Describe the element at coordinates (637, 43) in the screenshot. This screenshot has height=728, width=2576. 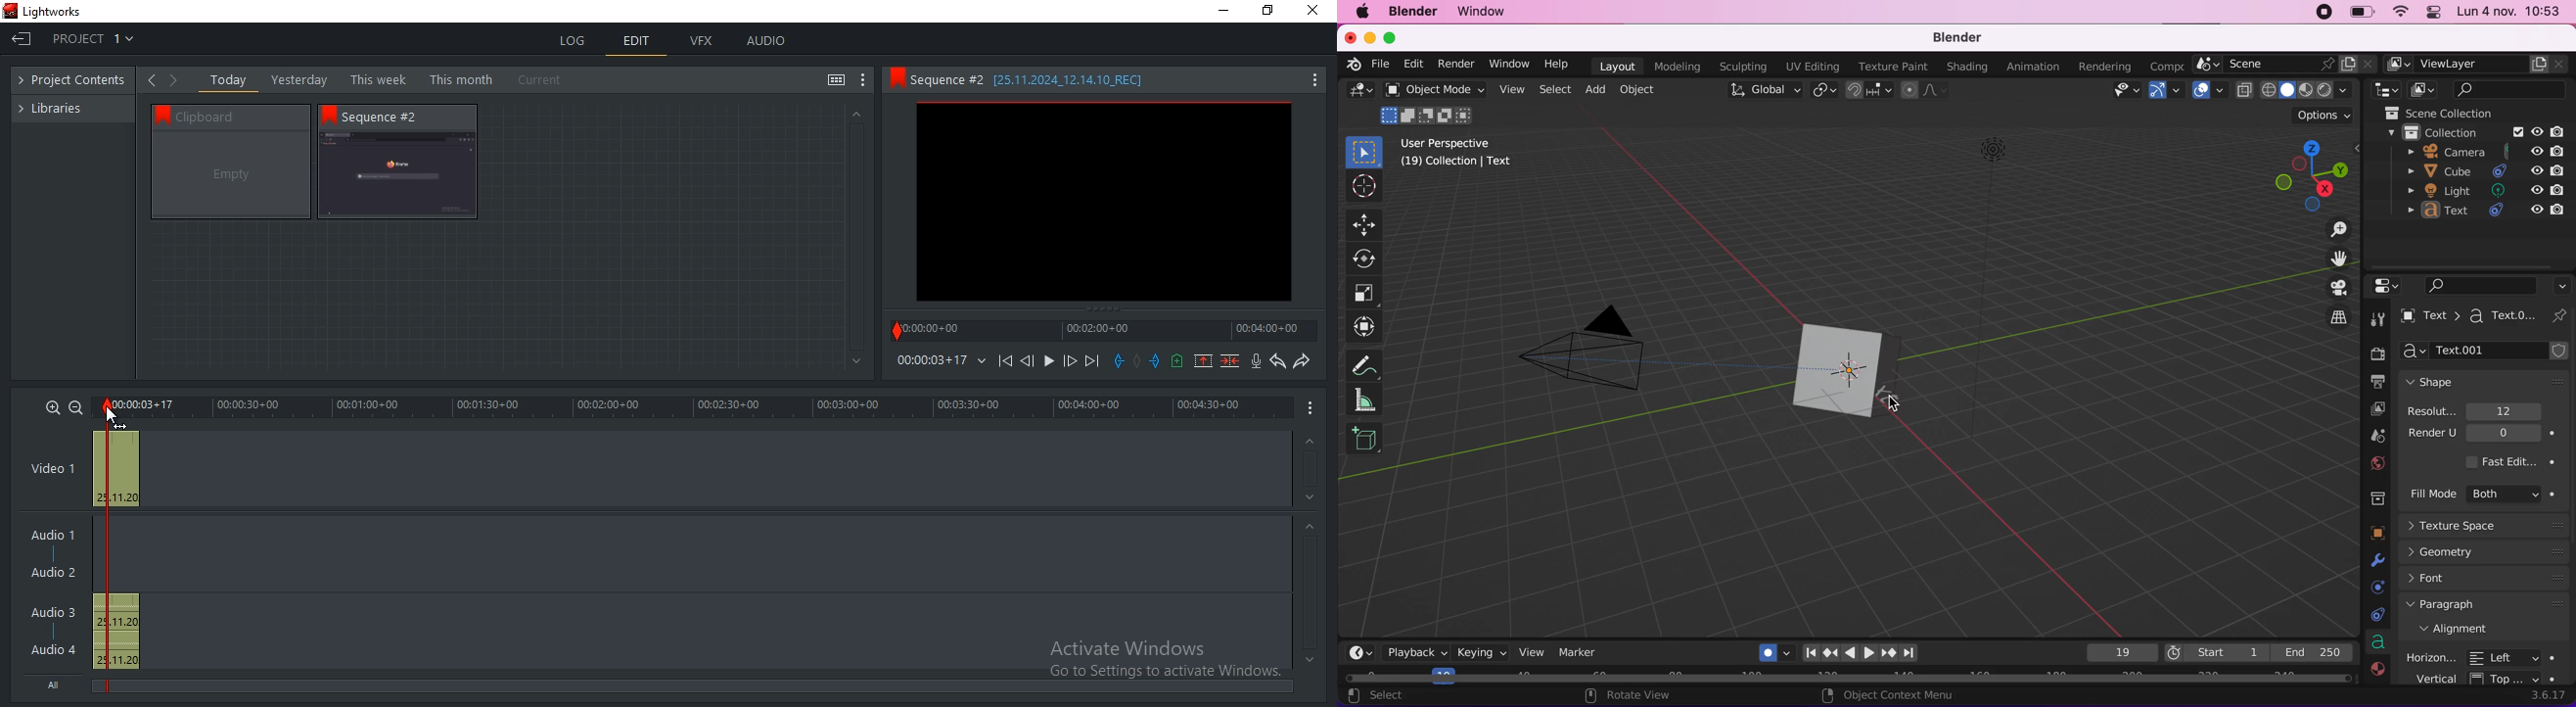
I see `edit` at that location.